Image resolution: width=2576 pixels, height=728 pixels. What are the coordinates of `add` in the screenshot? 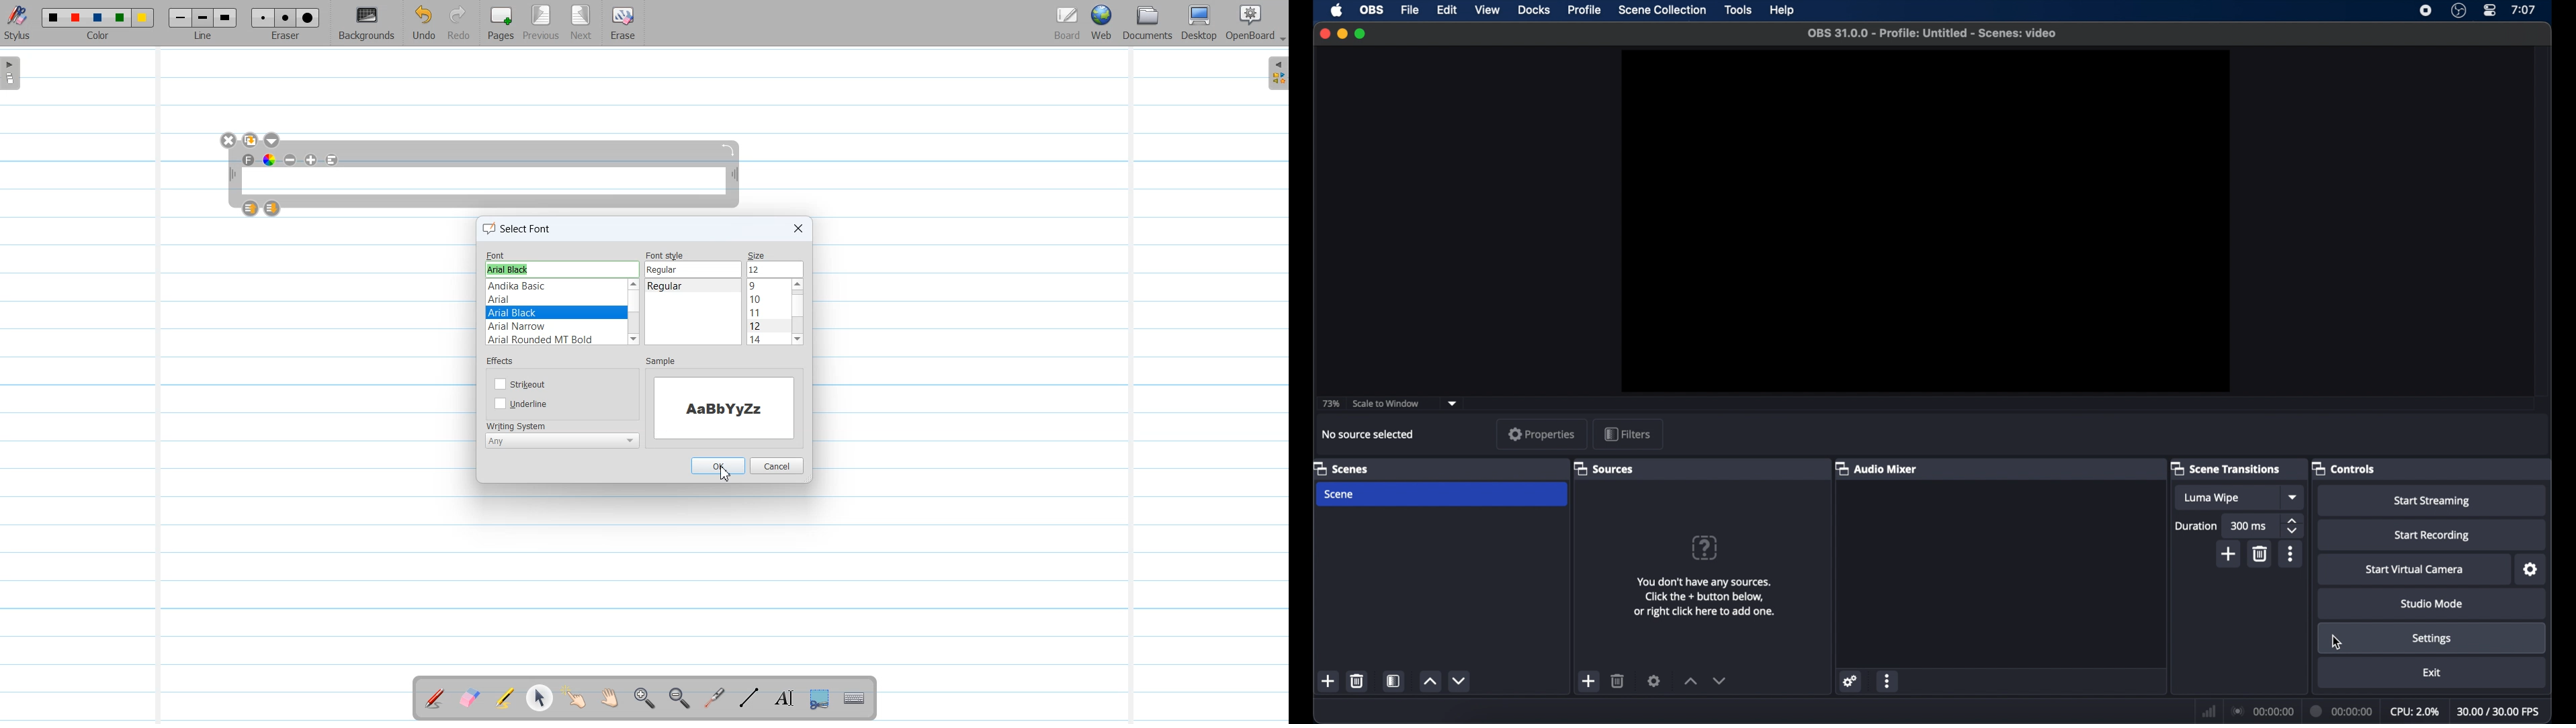 It's located at (2229, 555).